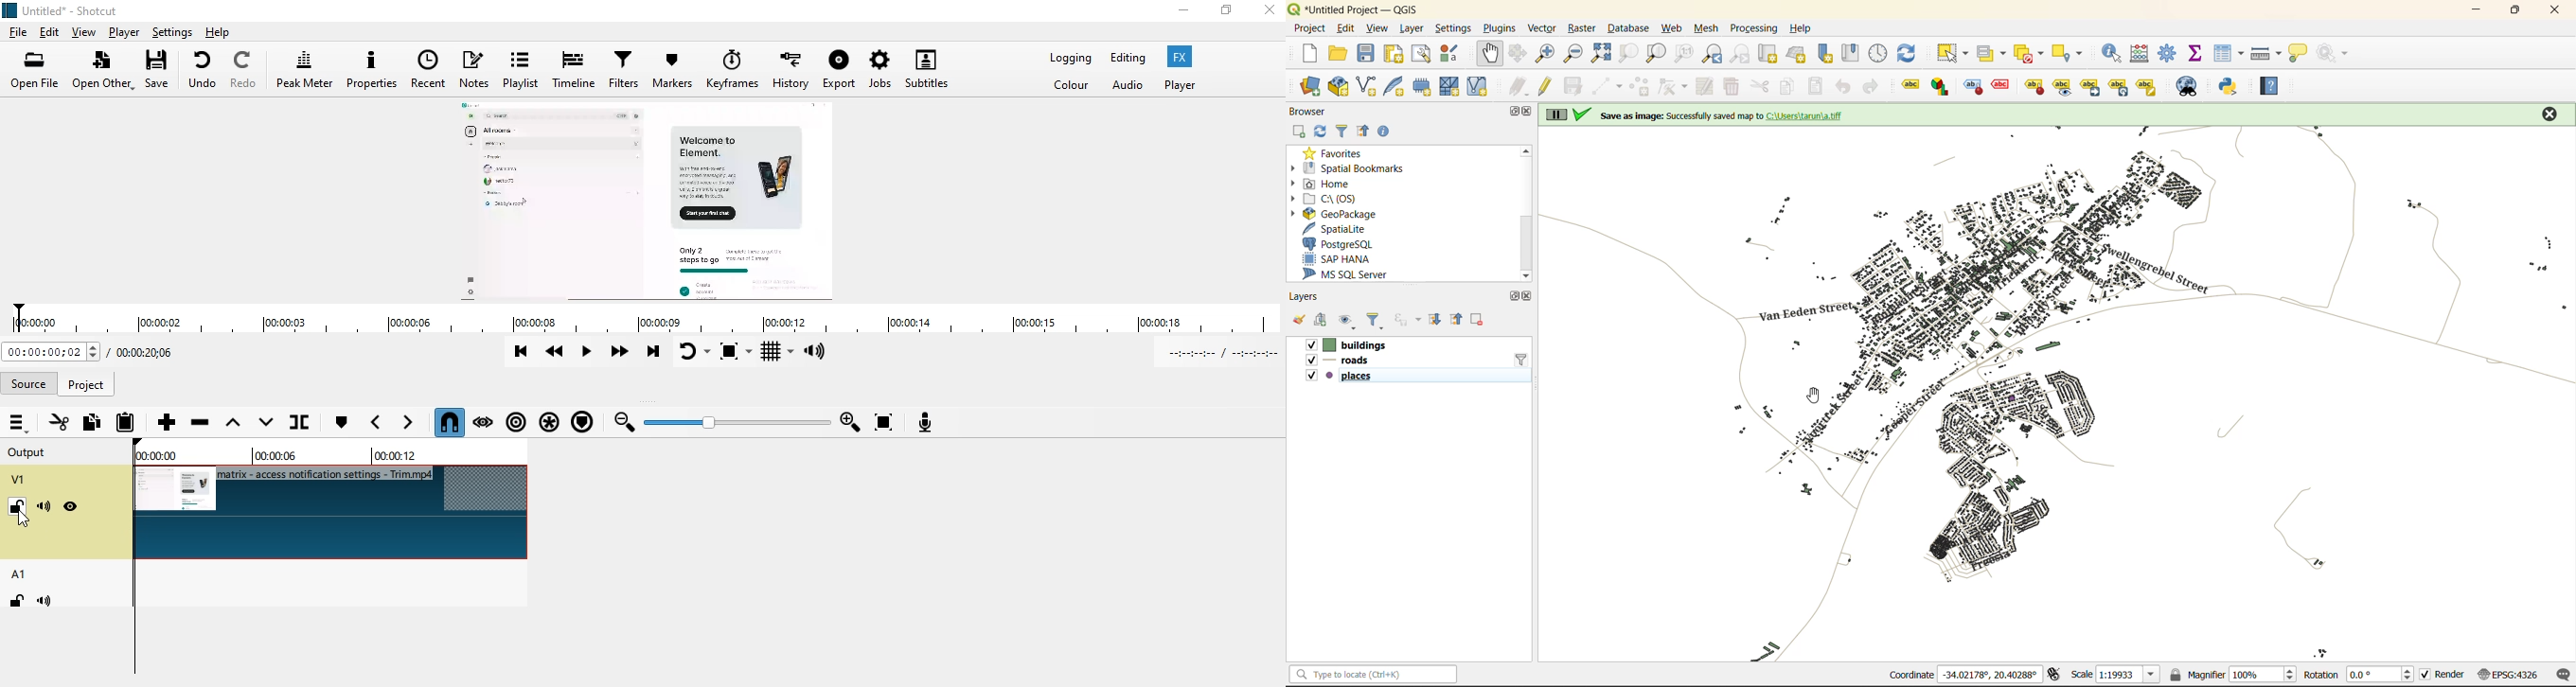 The height and width of the screenshot is (700, 2576). What do you see at coordinates (1327, 199) in the screenshot?
I see `c\:os` at bounding box center [1327, 199].